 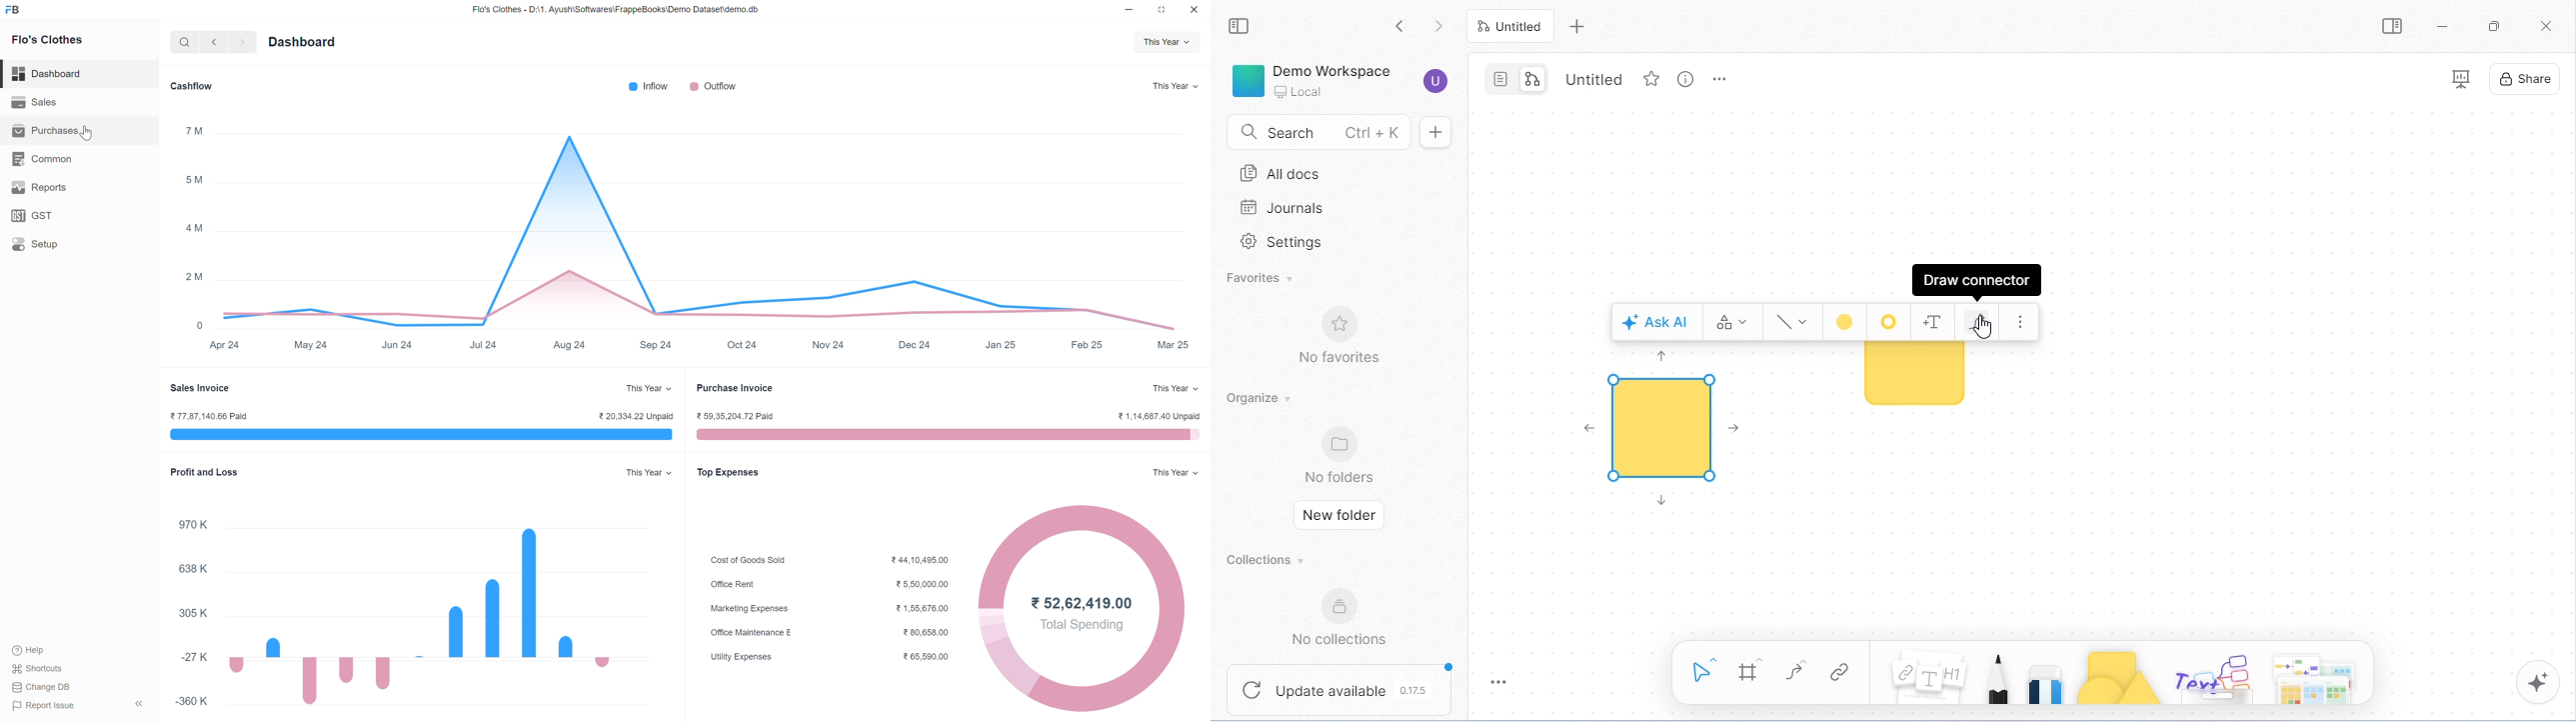 What do you see at coordinates (737, 417) in the screenshot?
I see `₹ 59,35,204.72 Paid` at bounding box center [737, 417].